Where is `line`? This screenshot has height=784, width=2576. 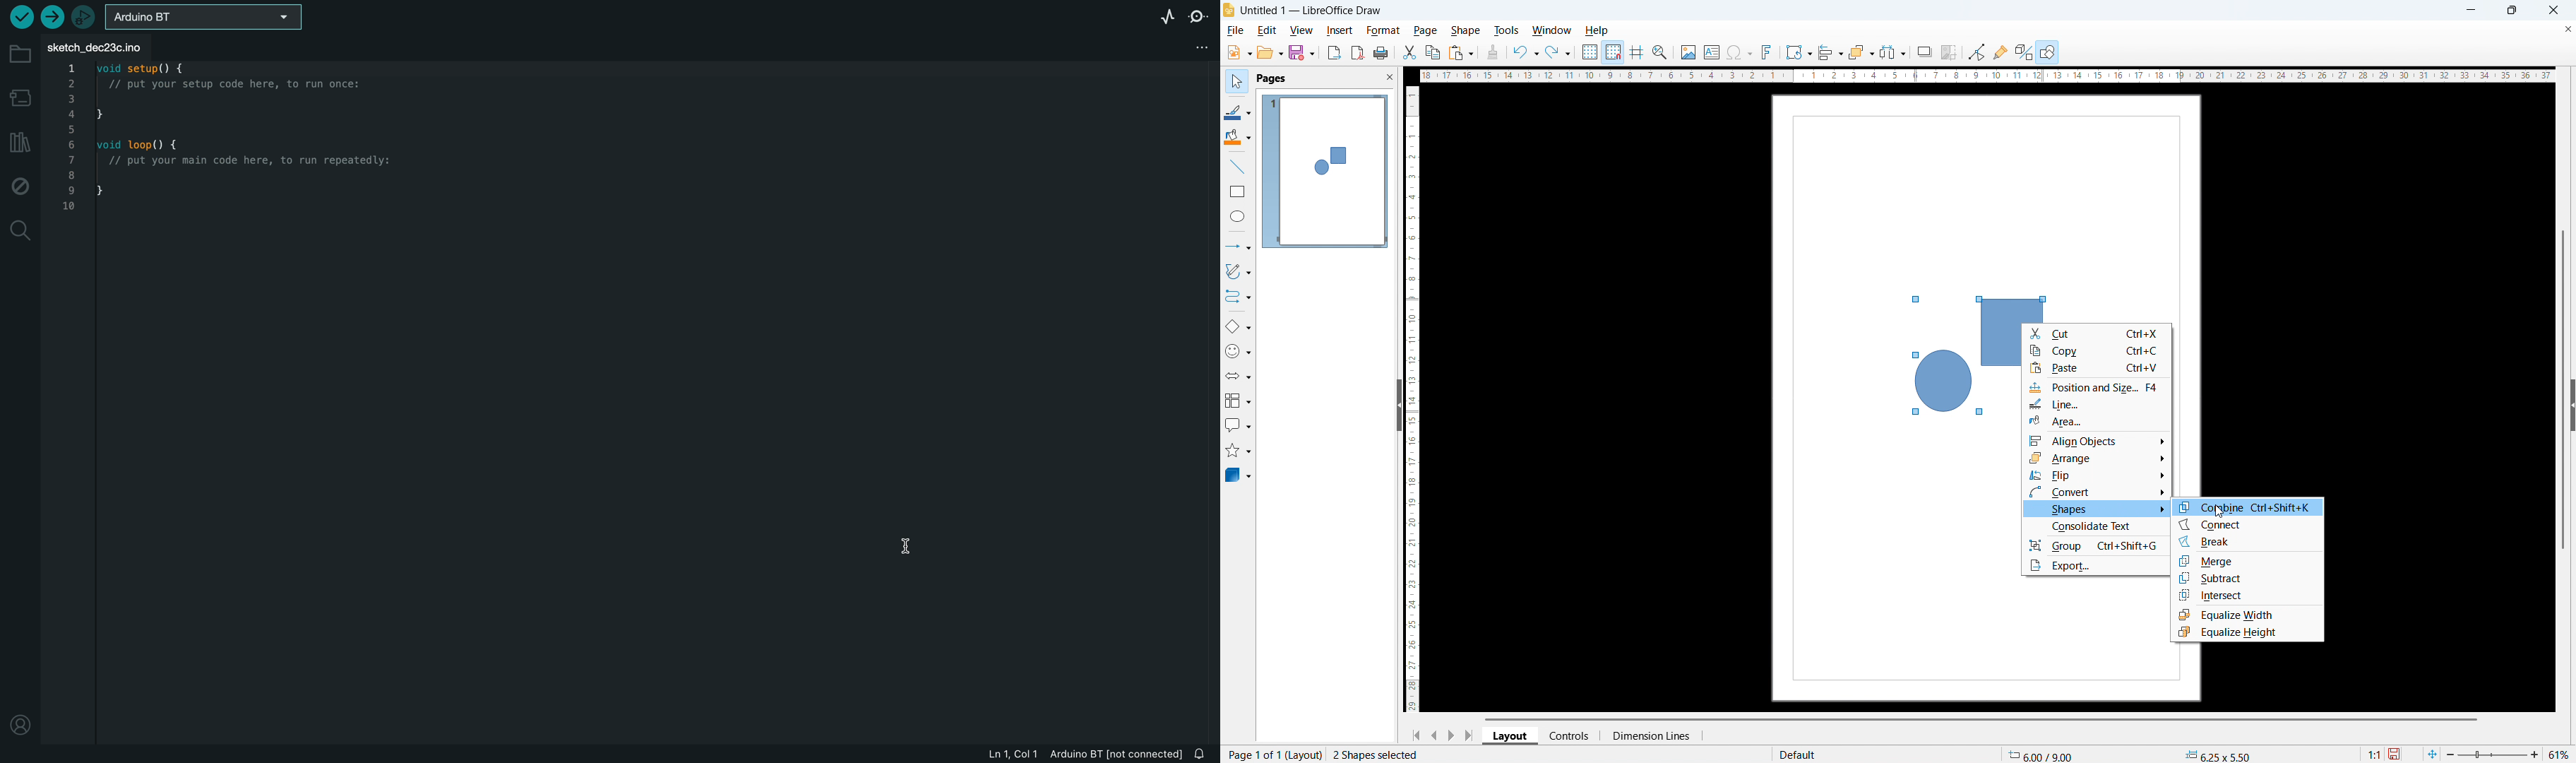
line is located at coordinates (2097, 403).